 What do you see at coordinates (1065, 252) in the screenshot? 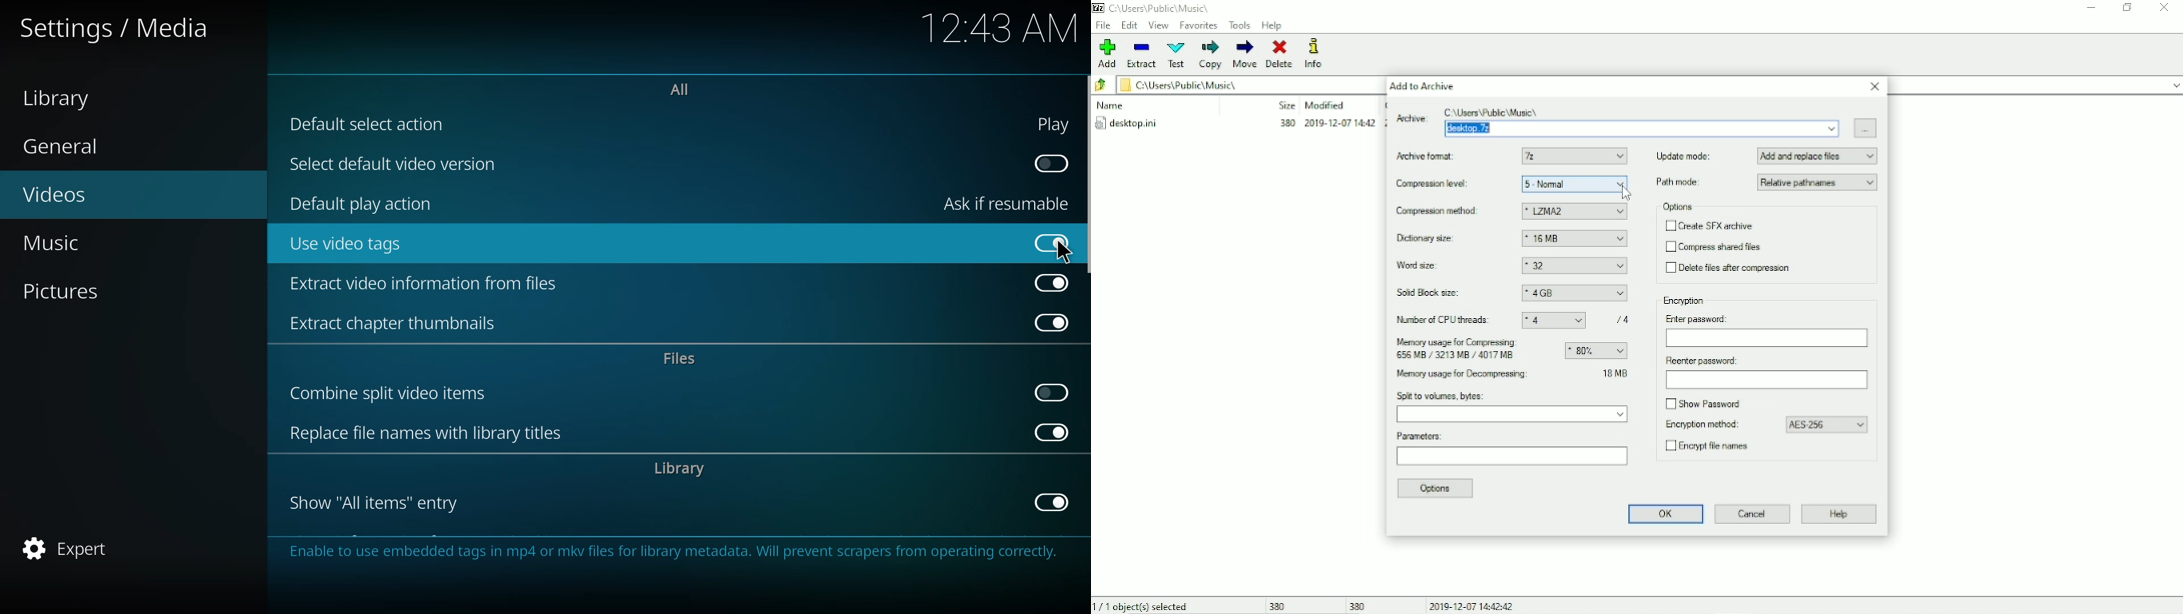
I see `cursor` at bounding box center [1065, 252].